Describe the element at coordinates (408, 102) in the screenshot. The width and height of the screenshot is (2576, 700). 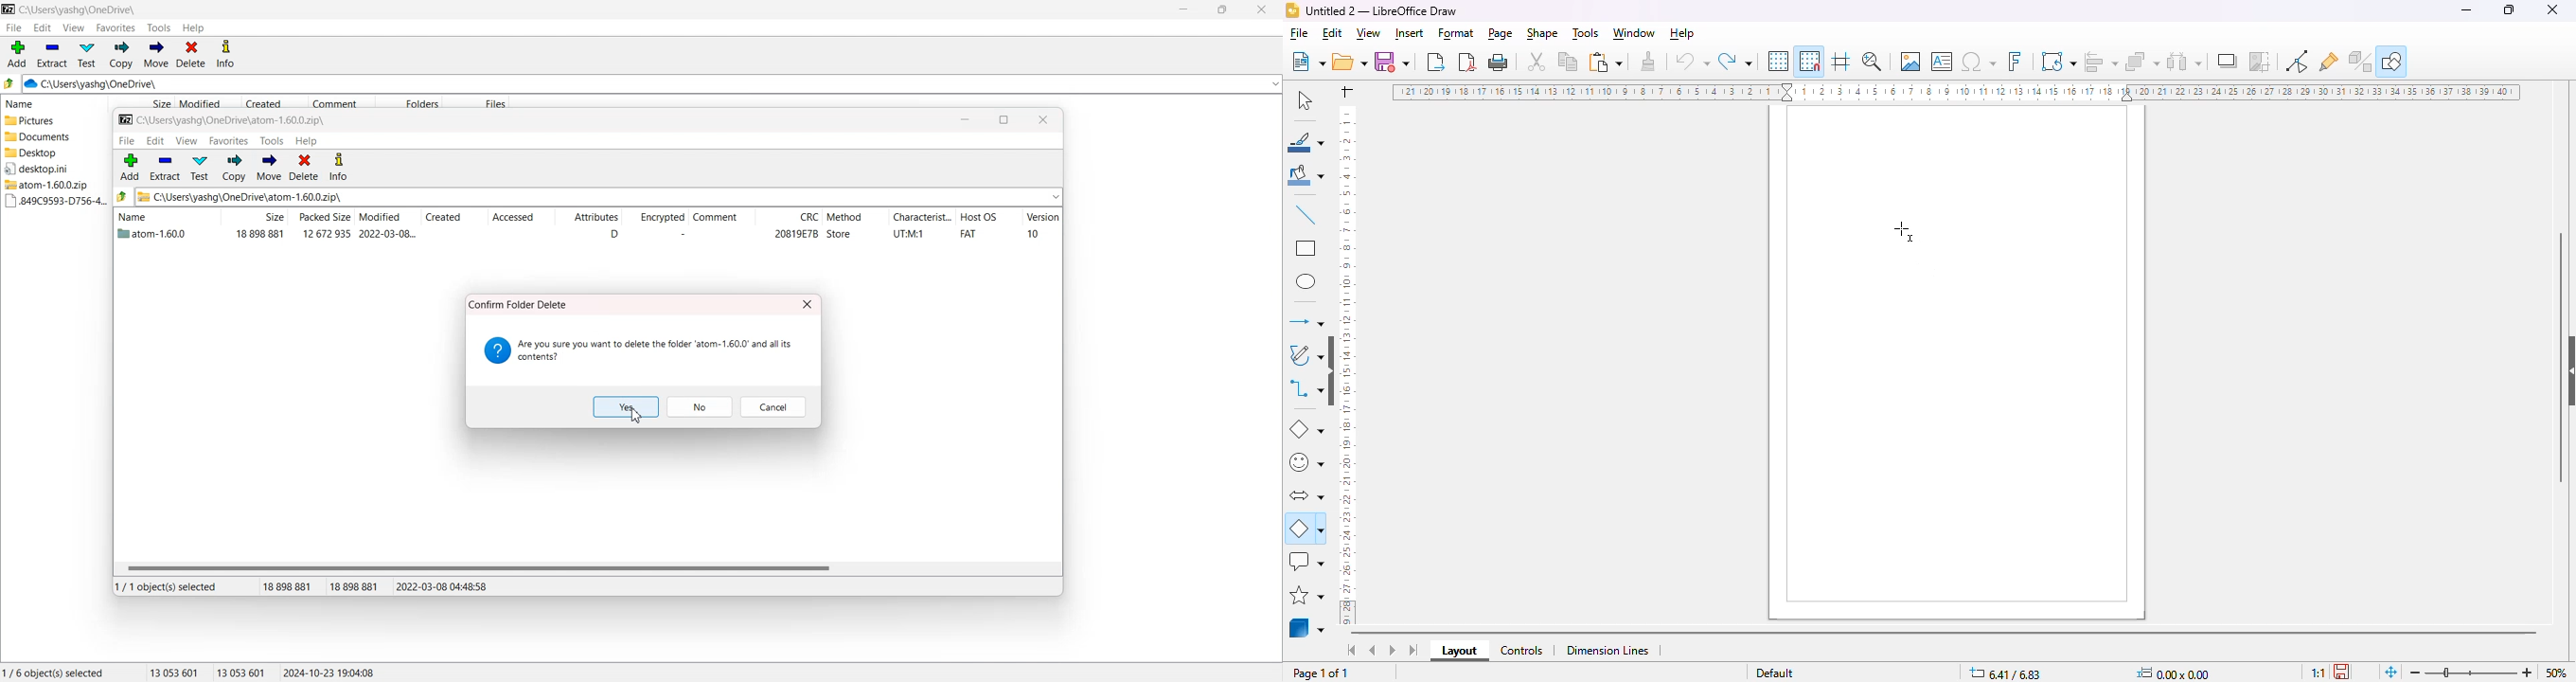
I see `Folders` at that location.